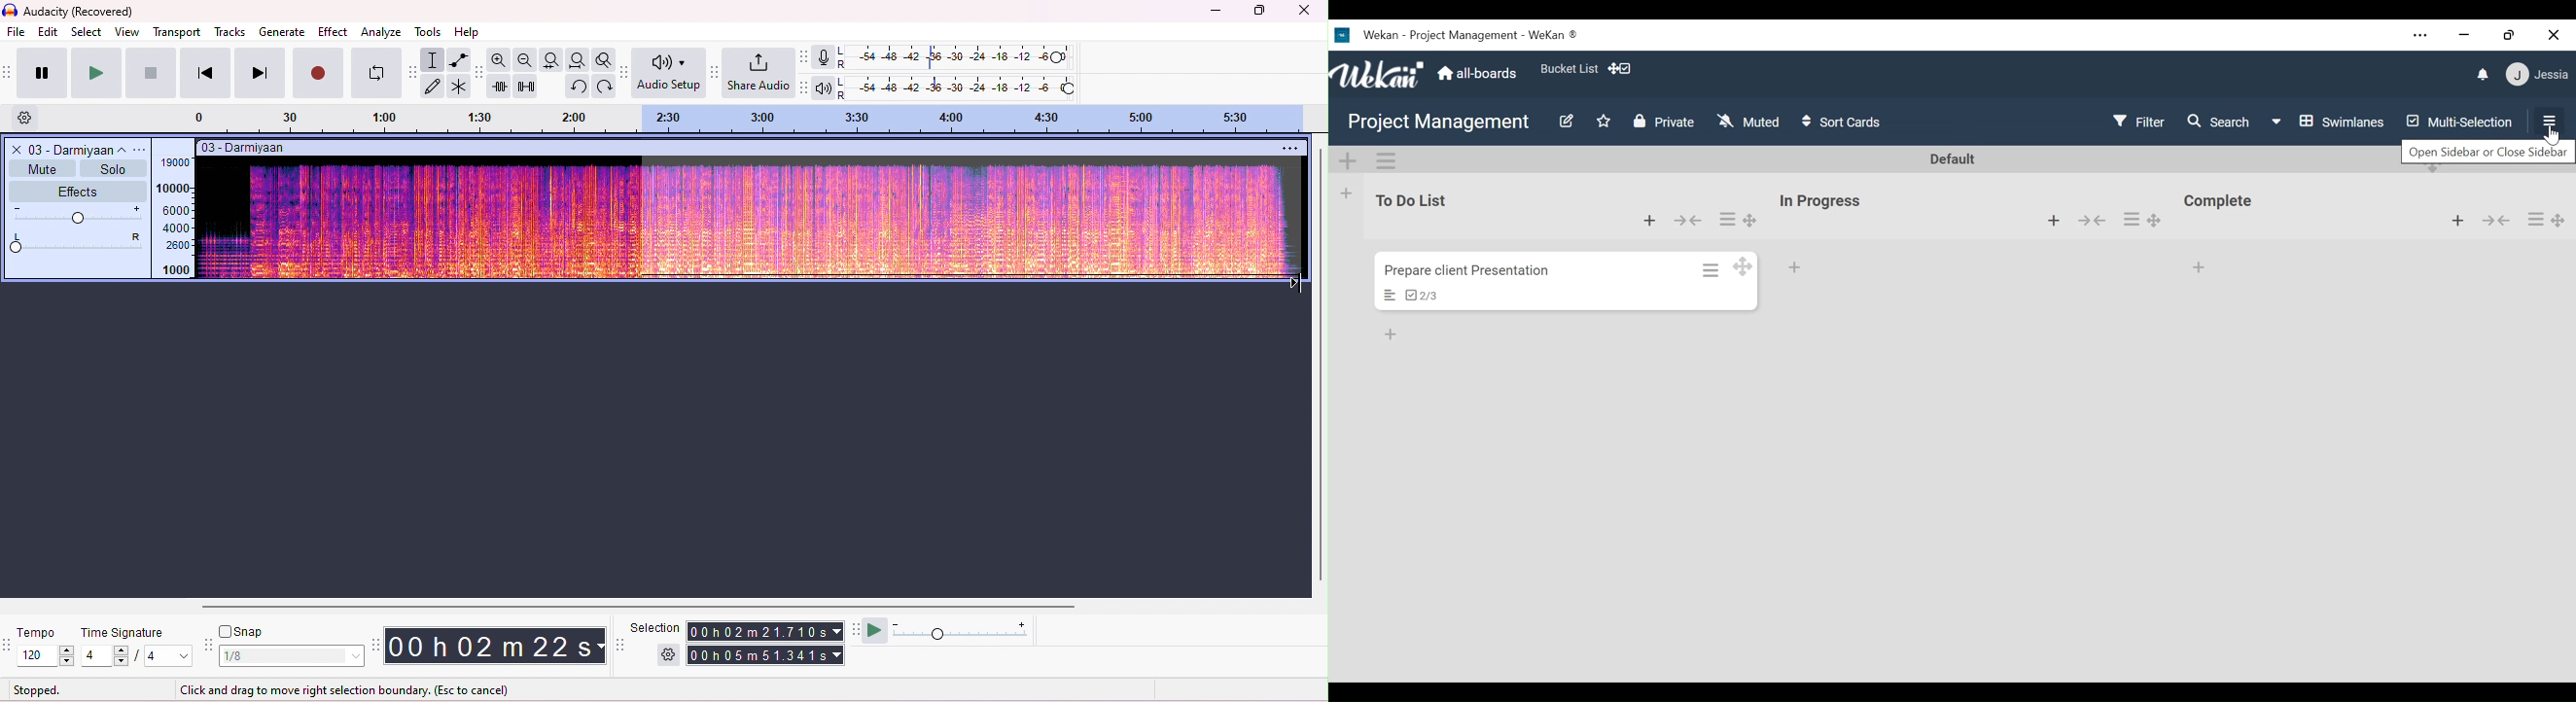 This screenshot has width=2576, height=728. What do you see at coordinates (94, 73) in the screenshot?
I see `play` at bounding box center [94, 73].